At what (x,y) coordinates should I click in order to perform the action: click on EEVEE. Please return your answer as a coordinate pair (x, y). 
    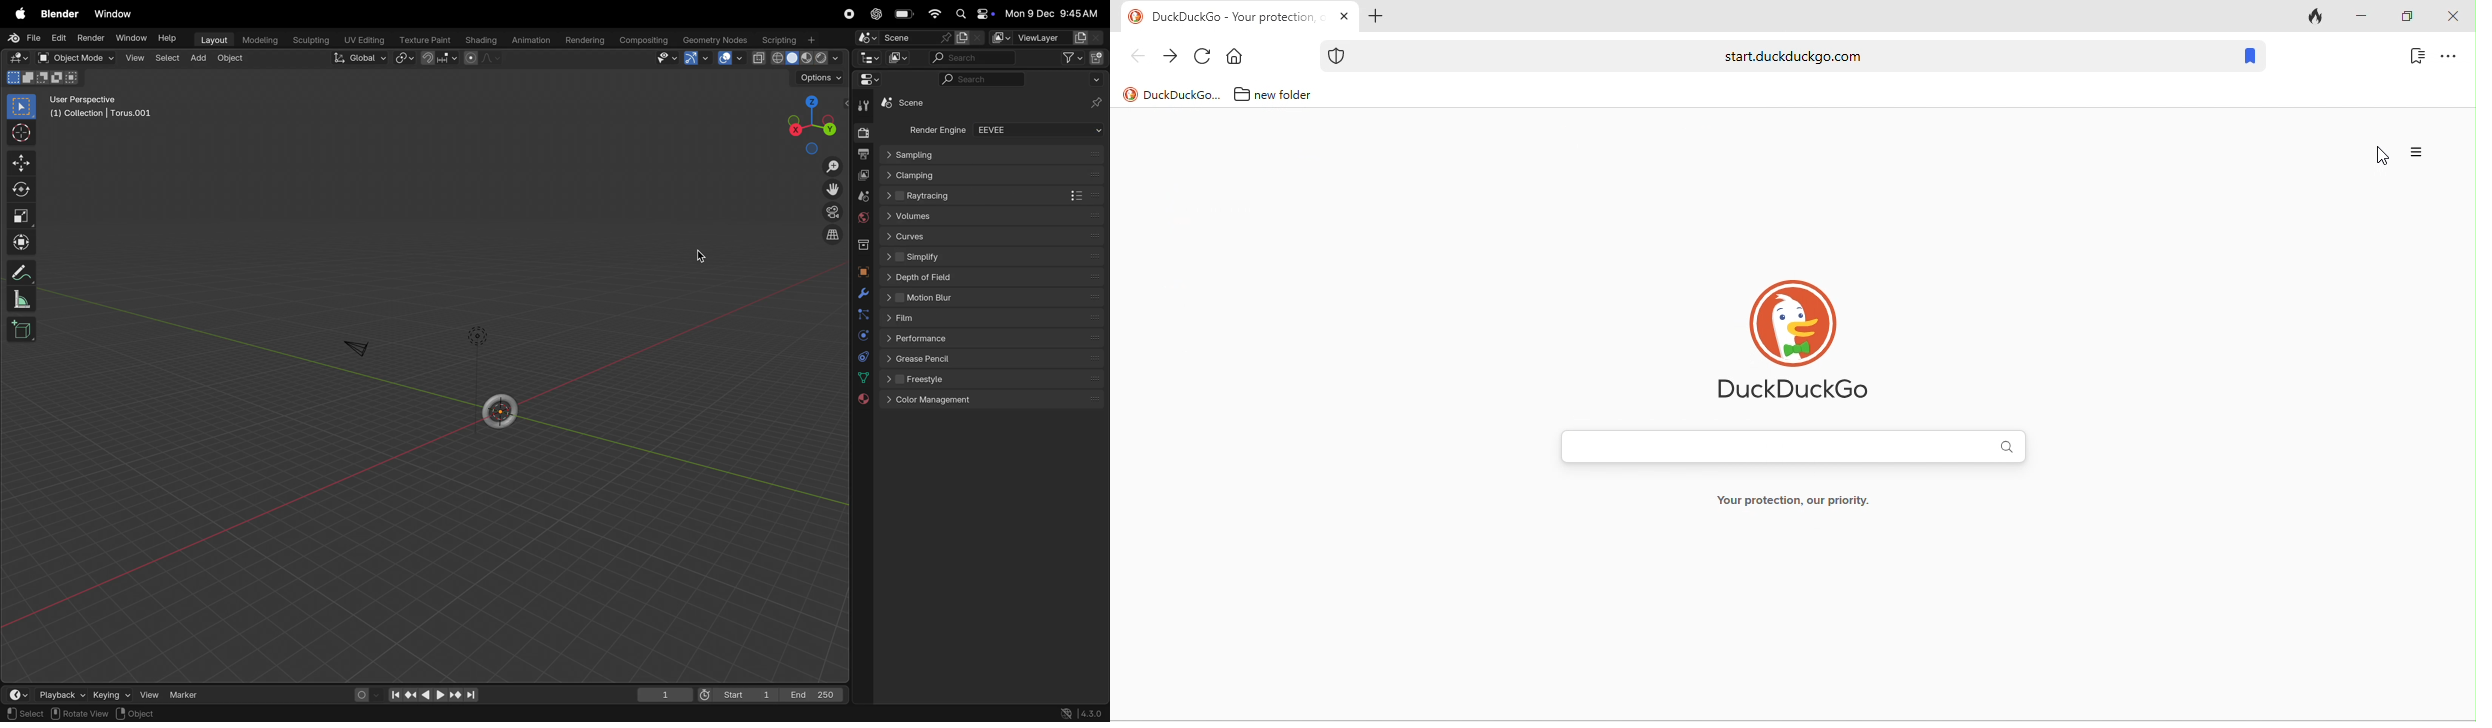
    Looking at the image, I should click on (1040, 131).